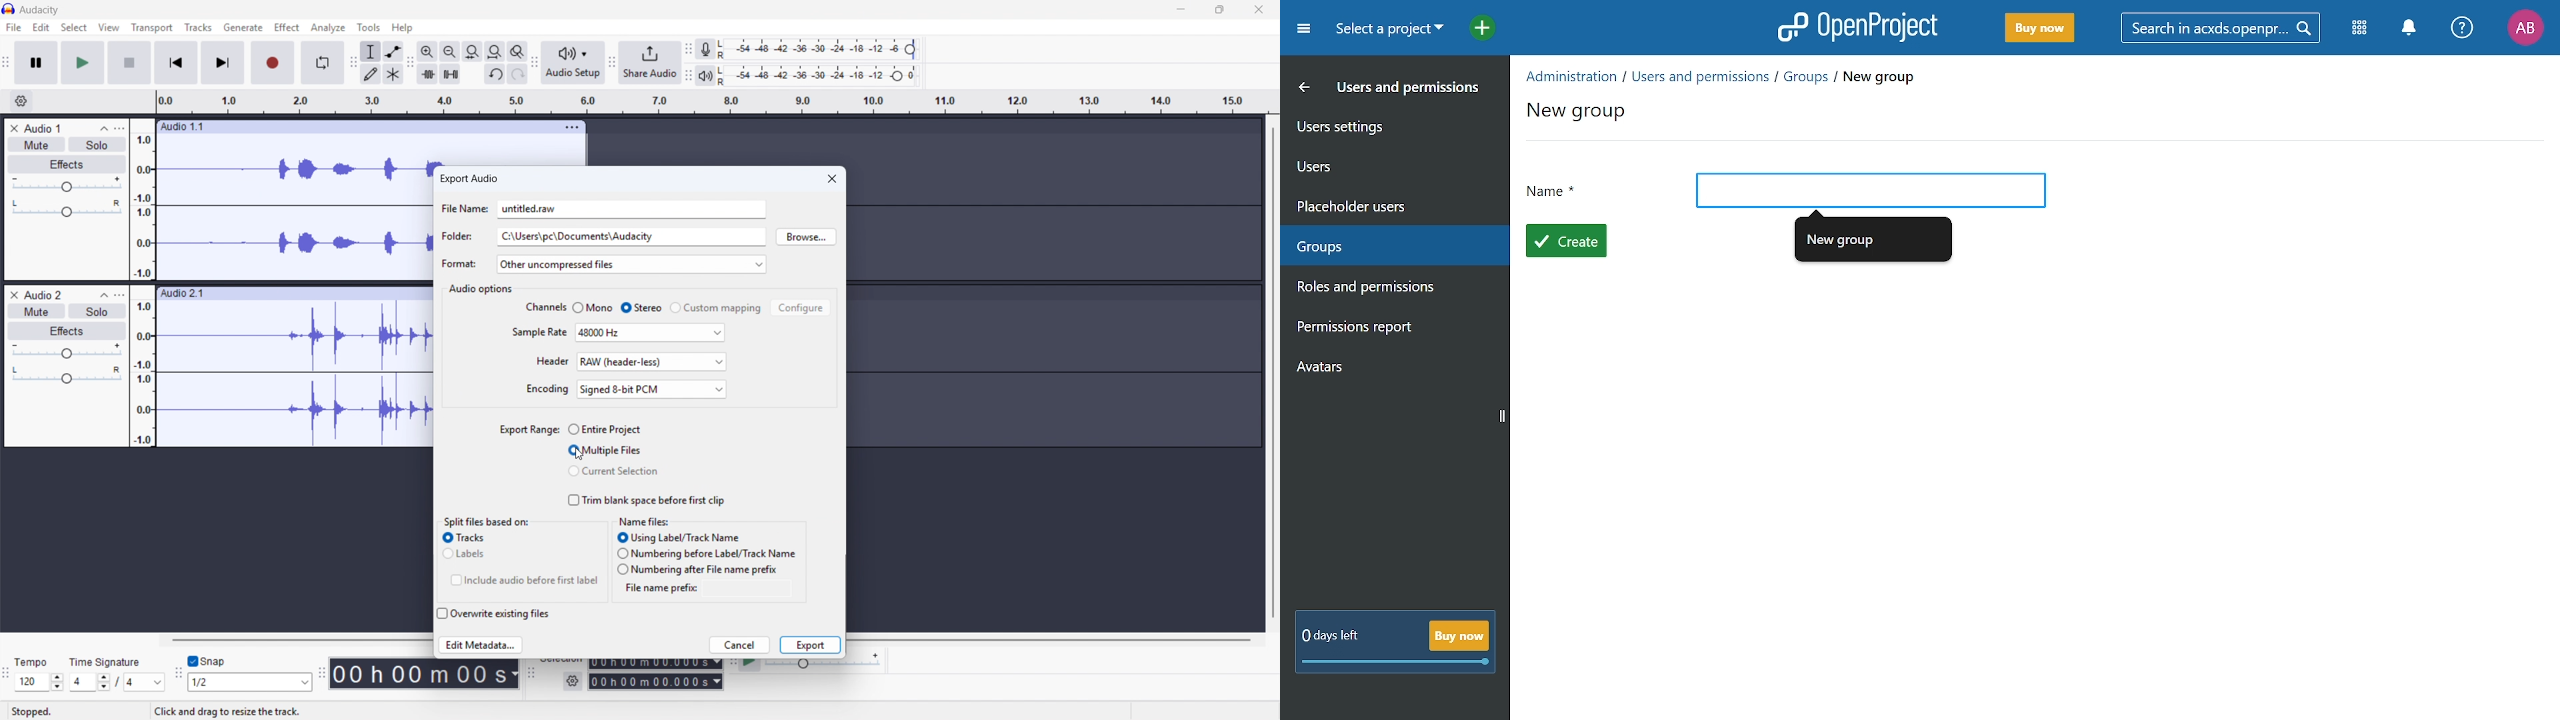 This screenshot has width=2576, height=728. I want to click on folder, so click(459, 237).